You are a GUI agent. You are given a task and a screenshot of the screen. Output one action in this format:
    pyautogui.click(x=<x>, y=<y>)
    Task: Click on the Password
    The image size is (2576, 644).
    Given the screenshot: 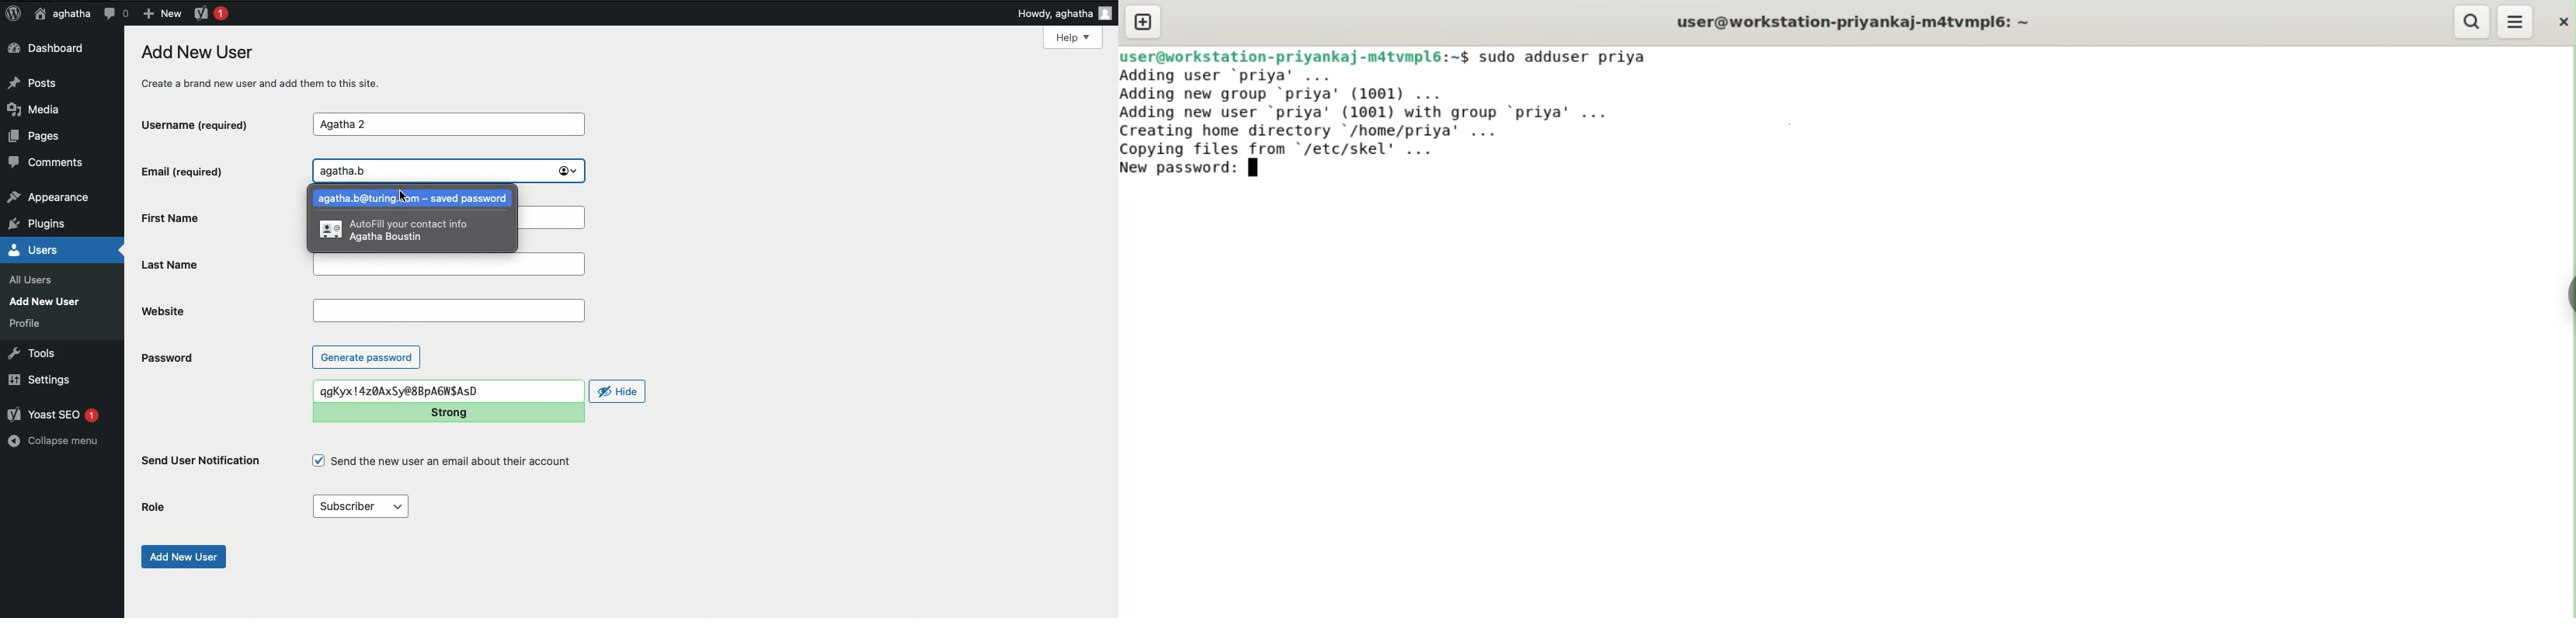 What is the action you would take?
    pyautogui.click(x=166, y=358)
    